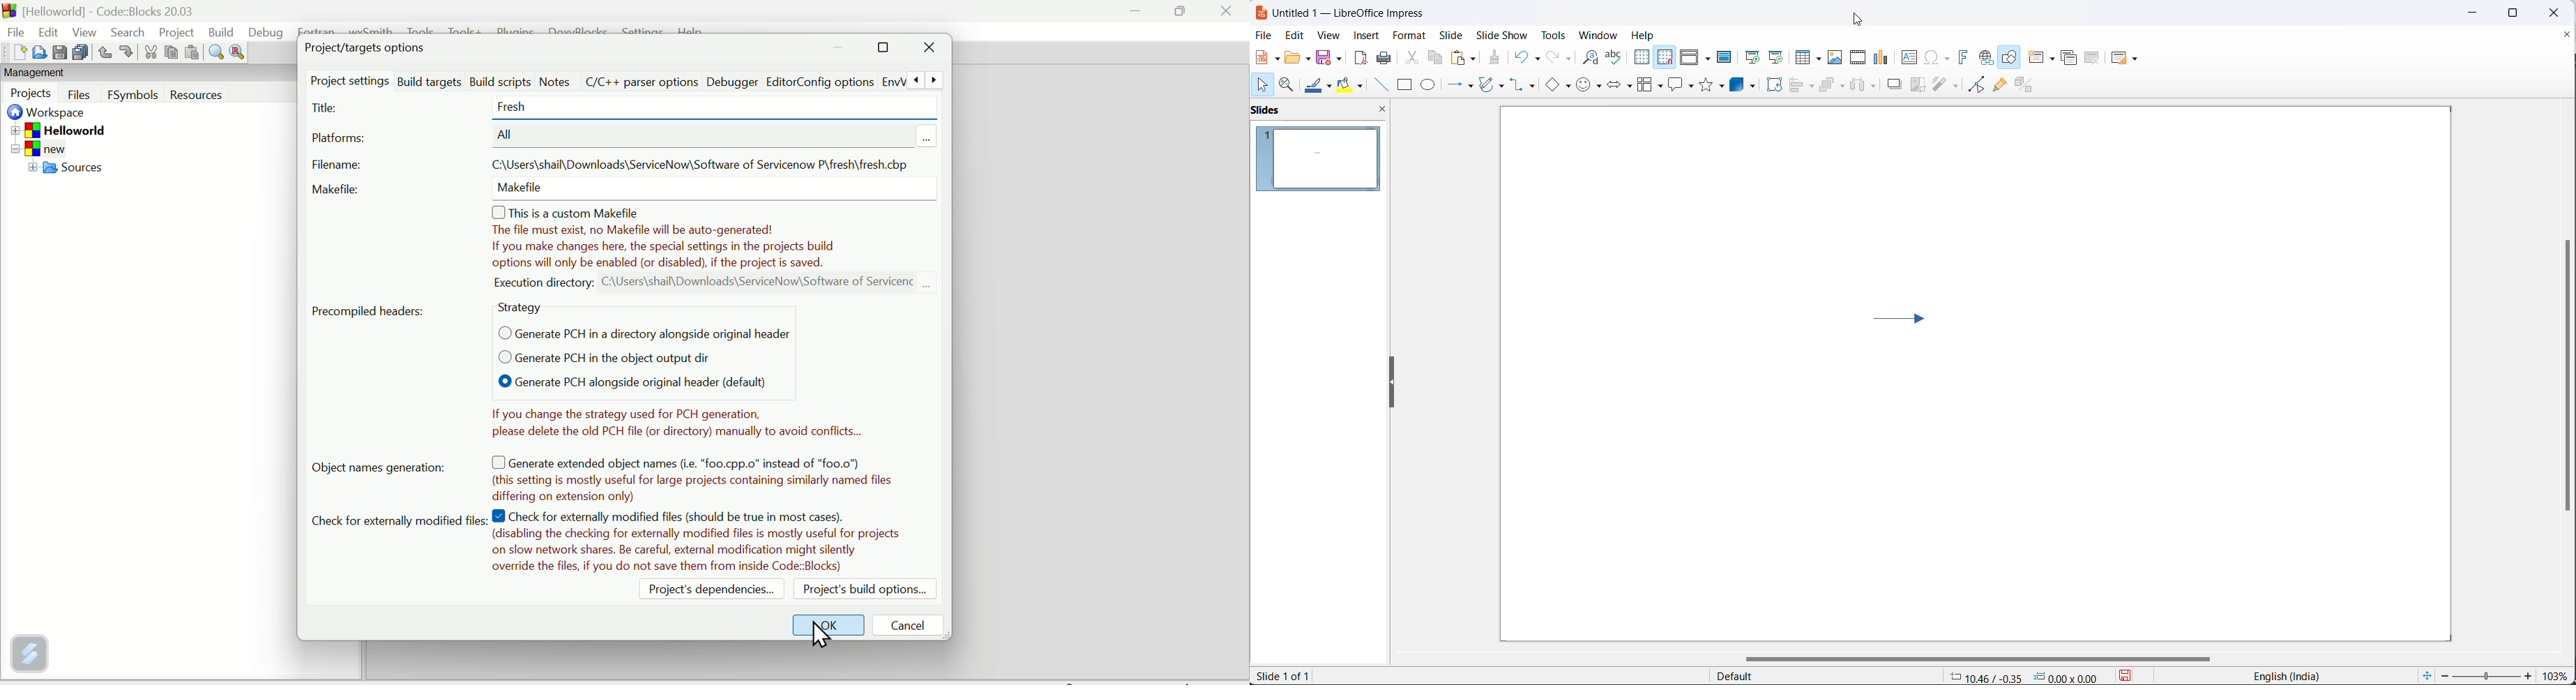 This screenshot has width=2576, height=700. What do you see at coordinates (1136, 13) in the screenshot?
I see `minimise` at bounding box center [1136, 13].